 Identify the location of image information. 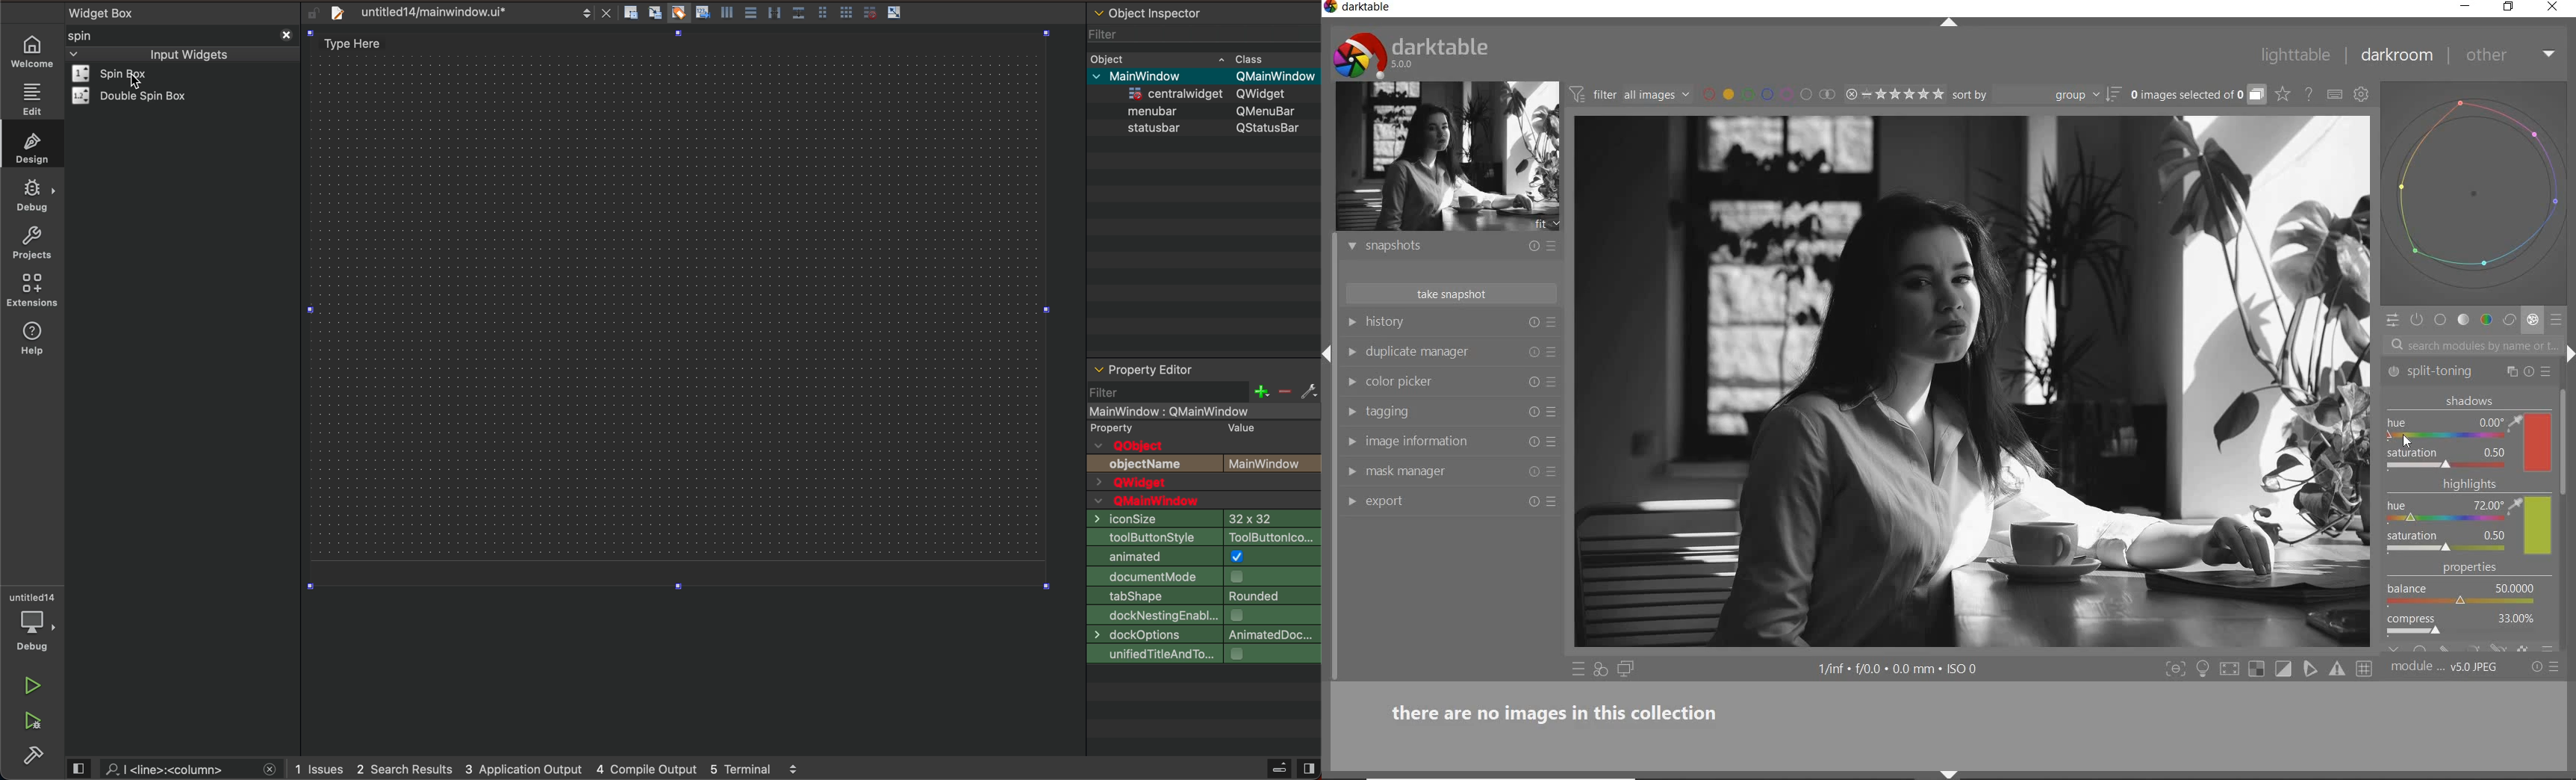
(1440, 441).